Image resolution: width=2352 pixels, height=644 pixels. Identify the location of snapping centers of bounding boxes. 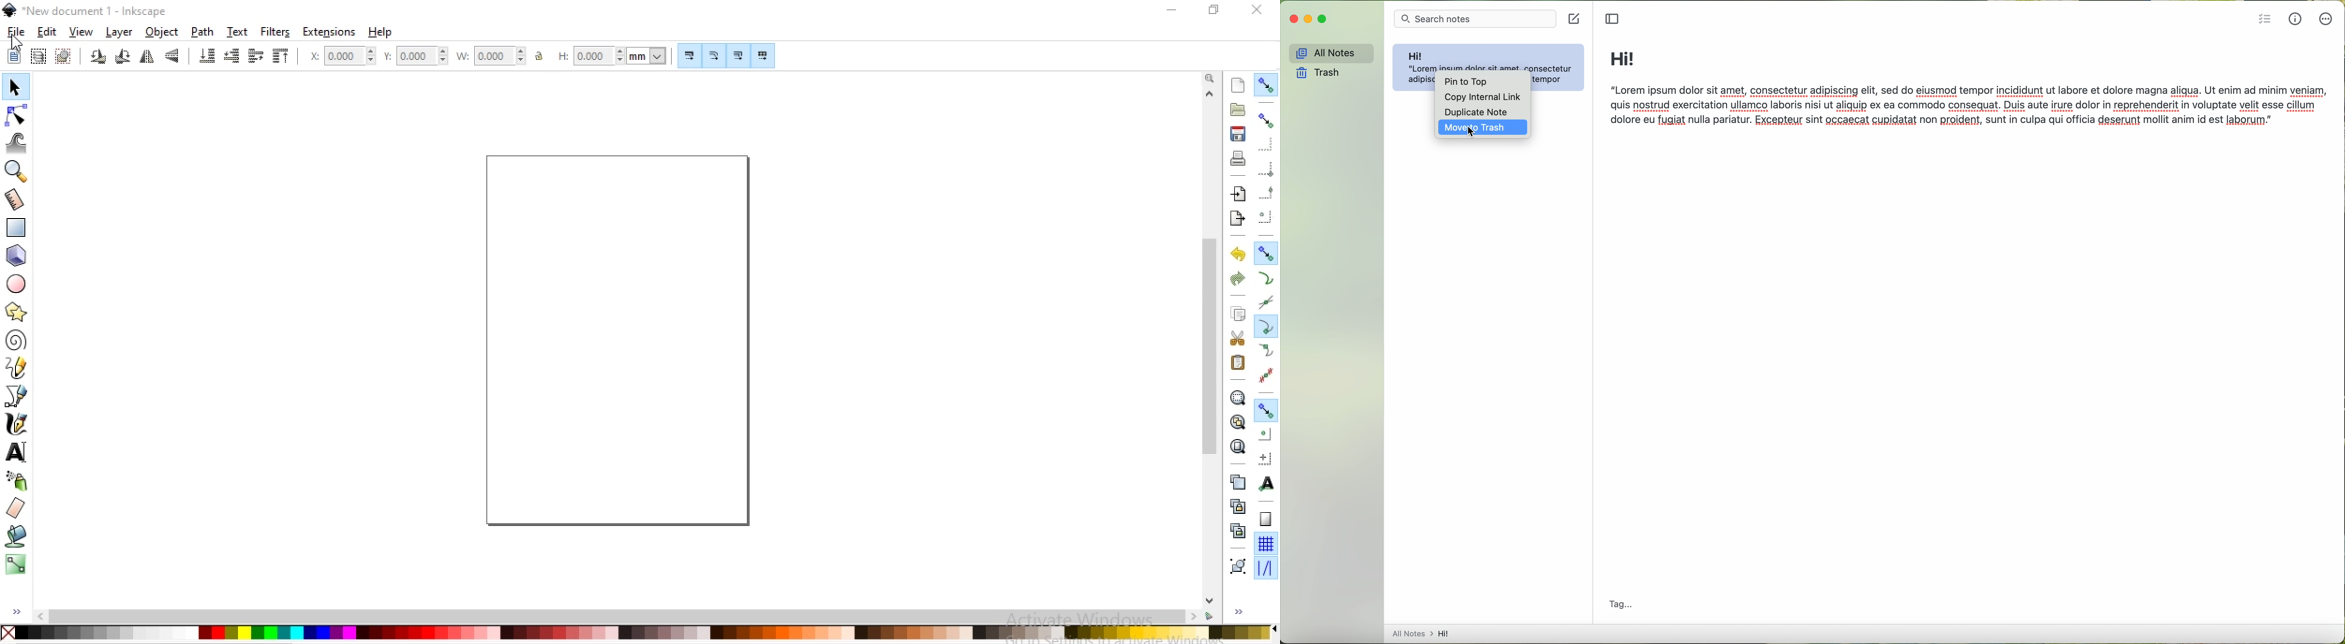
(1265, 217).